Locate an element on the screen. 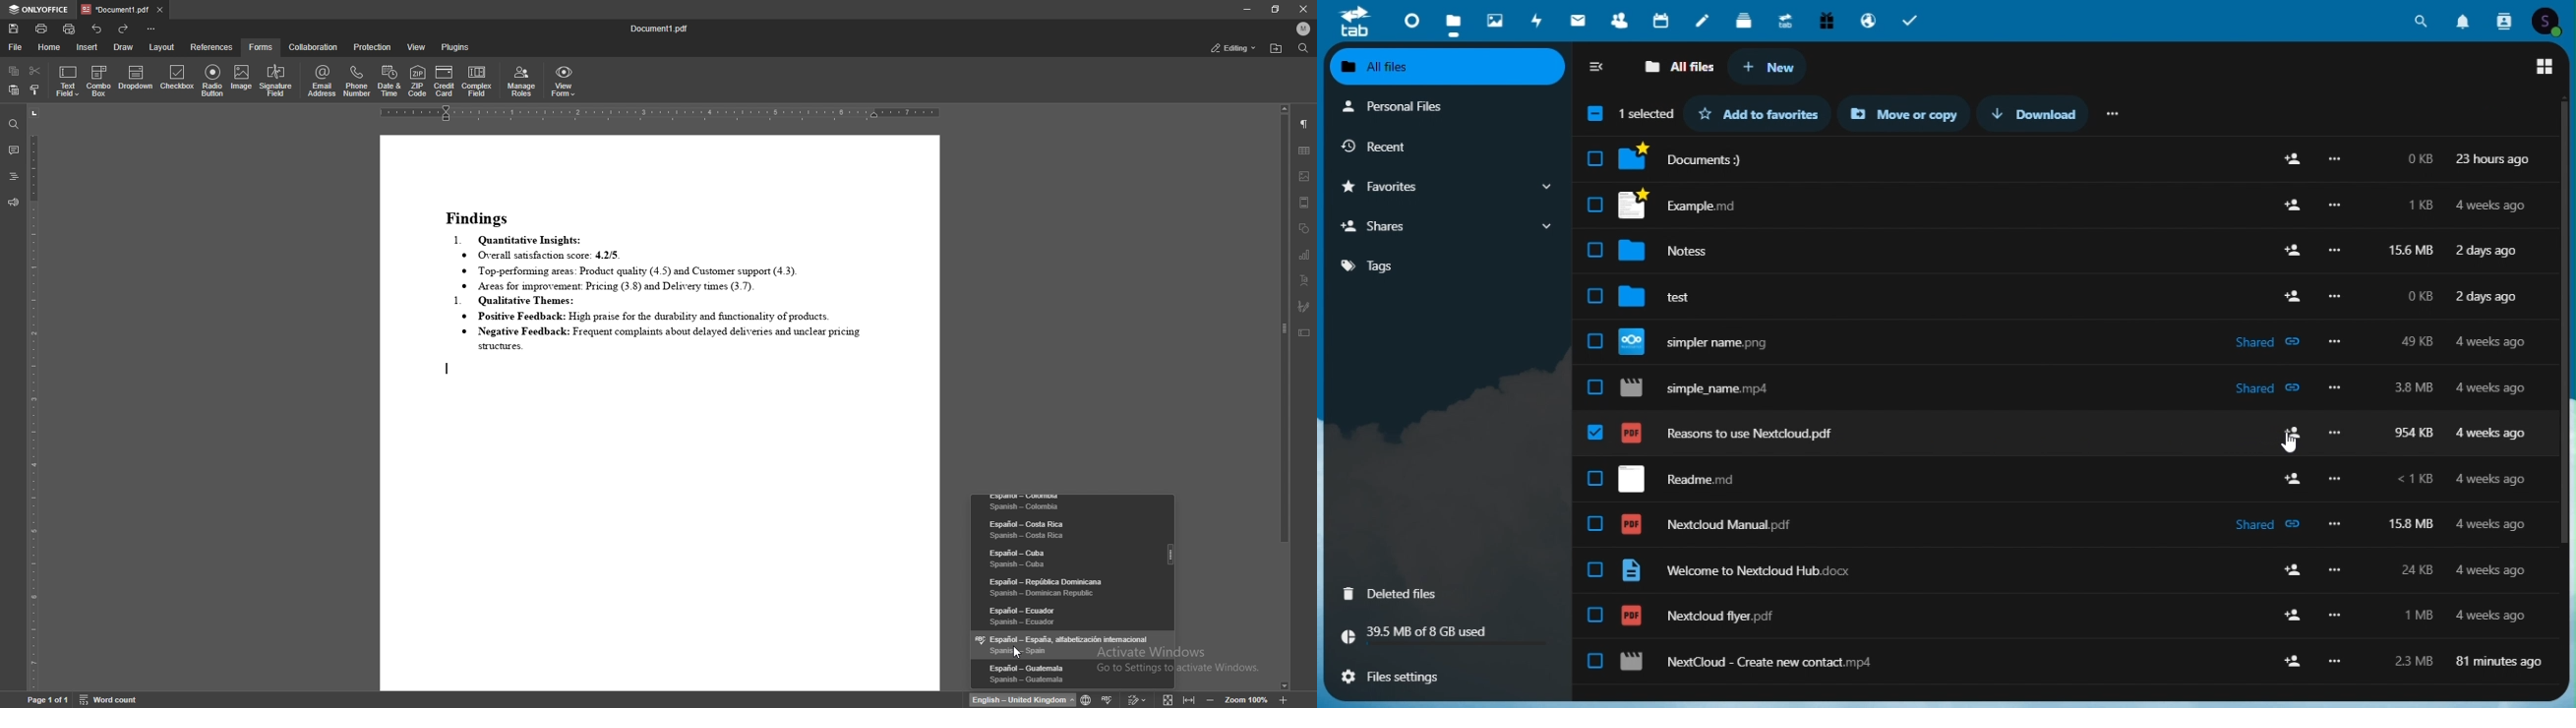  date and time is located at coordinates (390, 81).